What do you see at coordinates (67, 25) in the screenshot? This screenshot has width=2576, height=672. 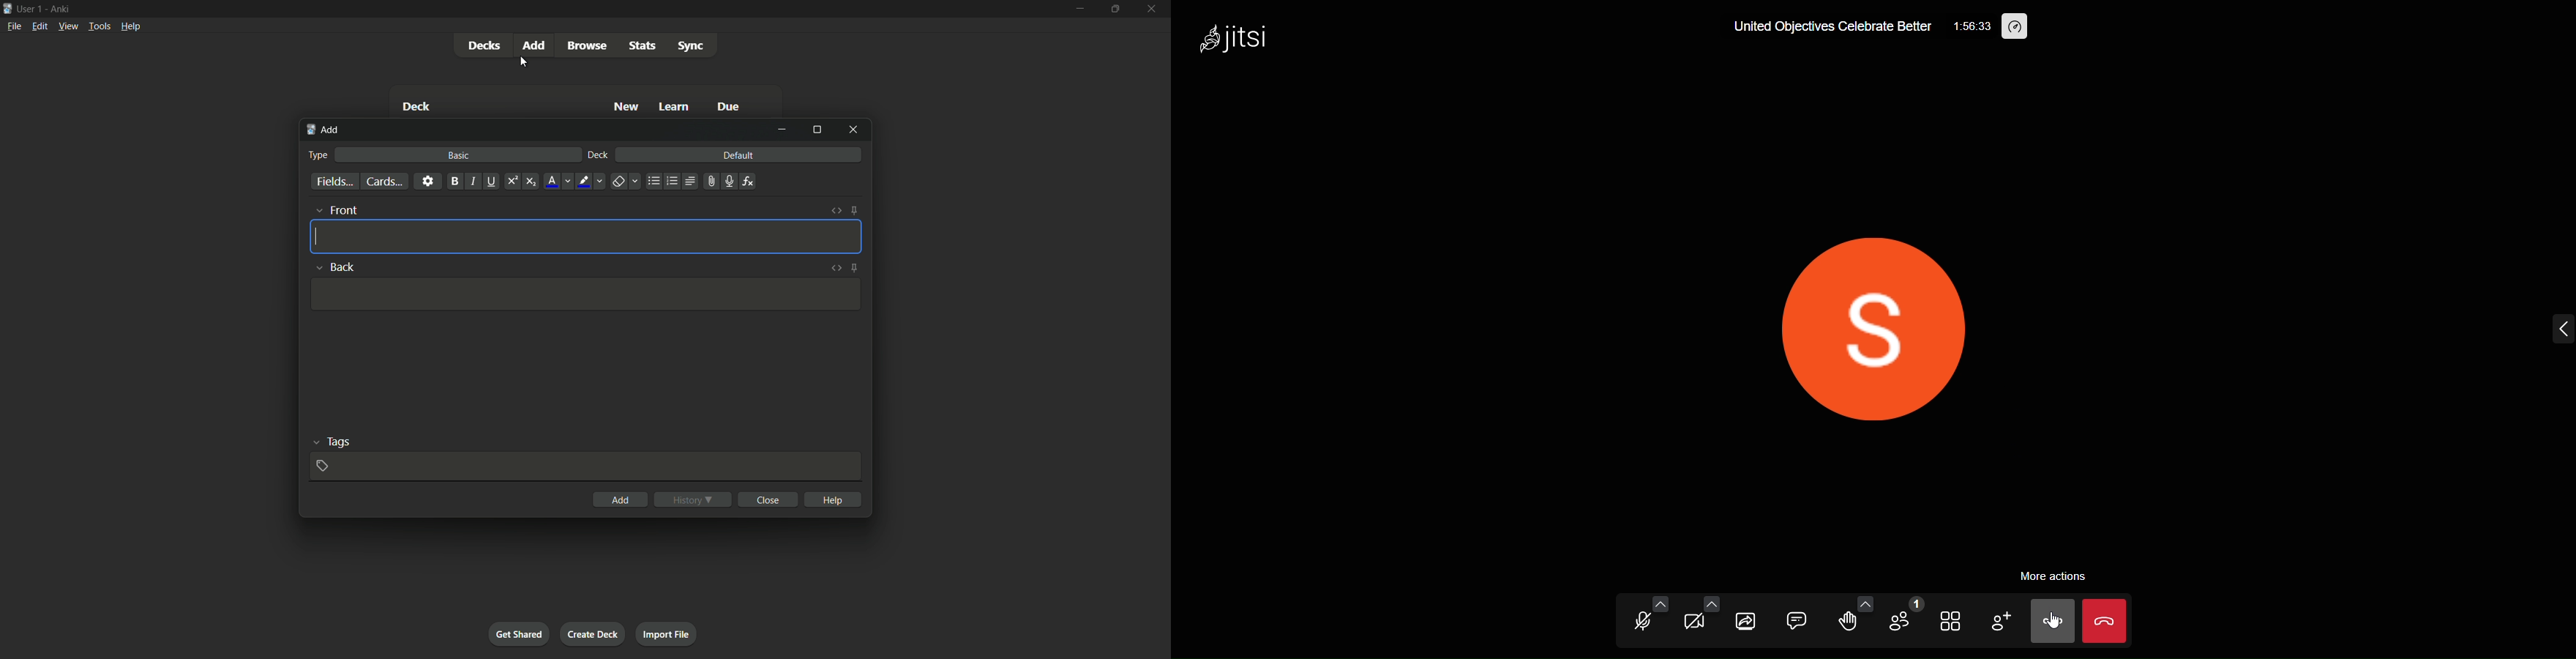 I see `view menu` at bounding box center [67, 25].